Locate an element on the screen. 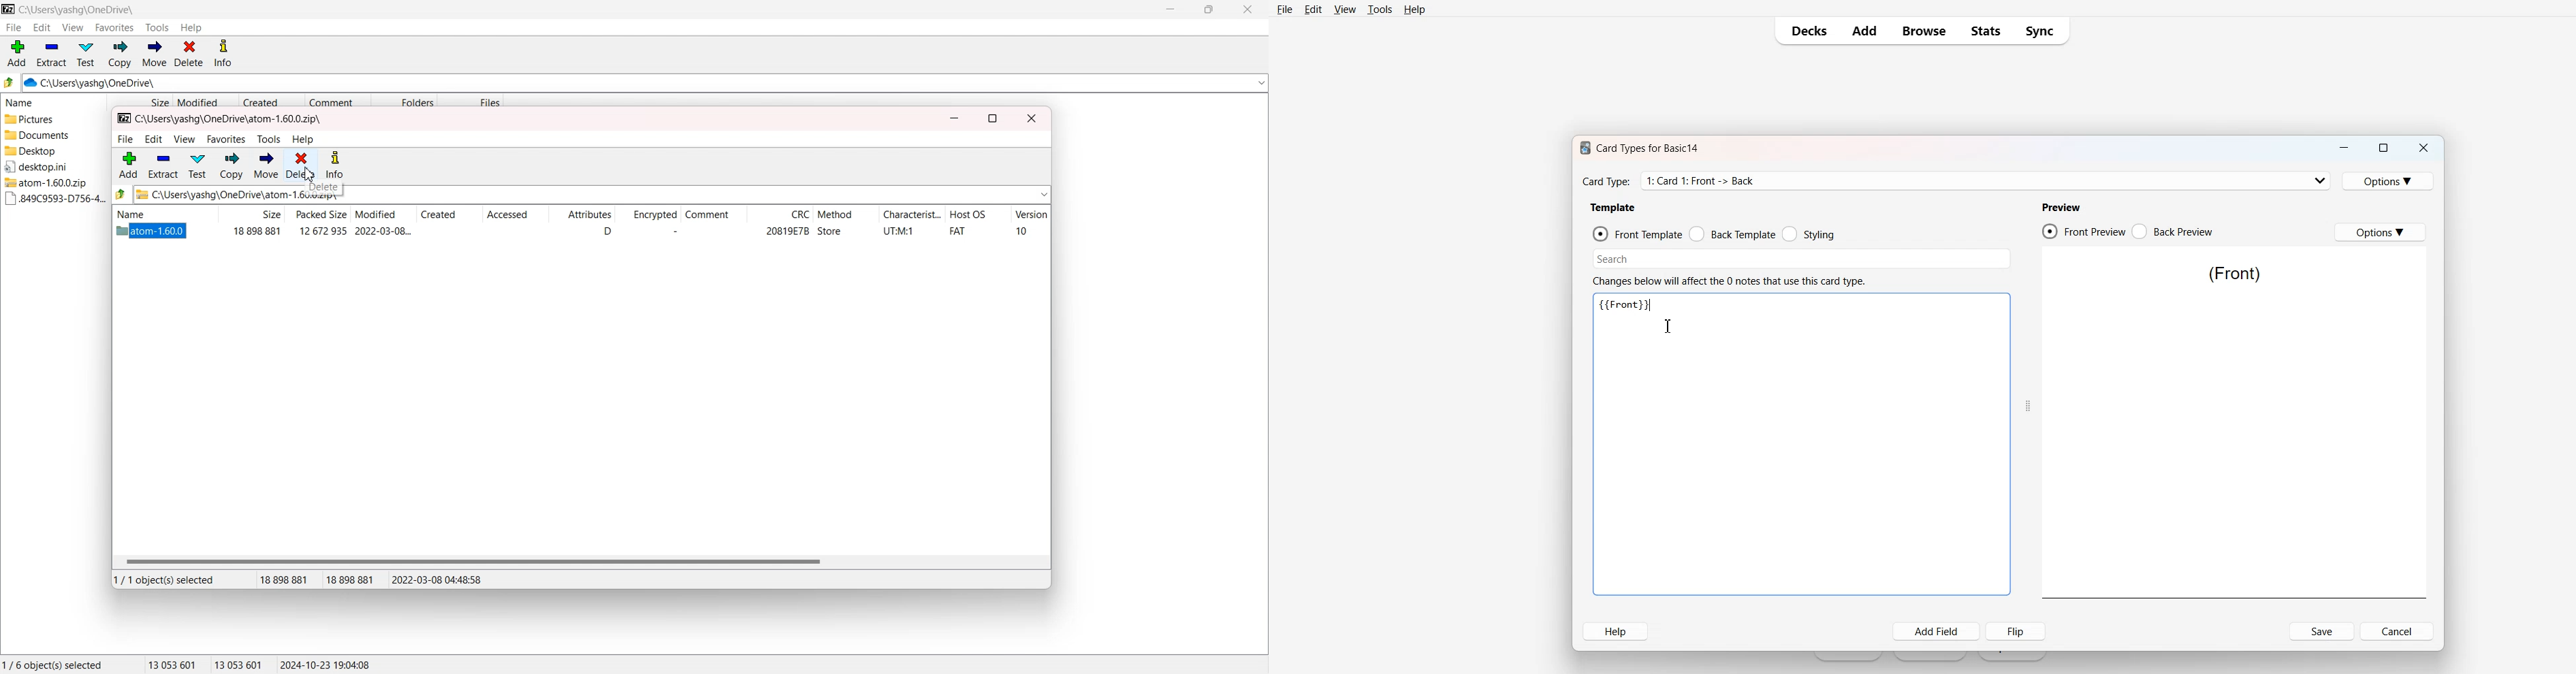 The height and width of the screenshot is (700, 2576). Card Type is located at coordinates (1986, 181).